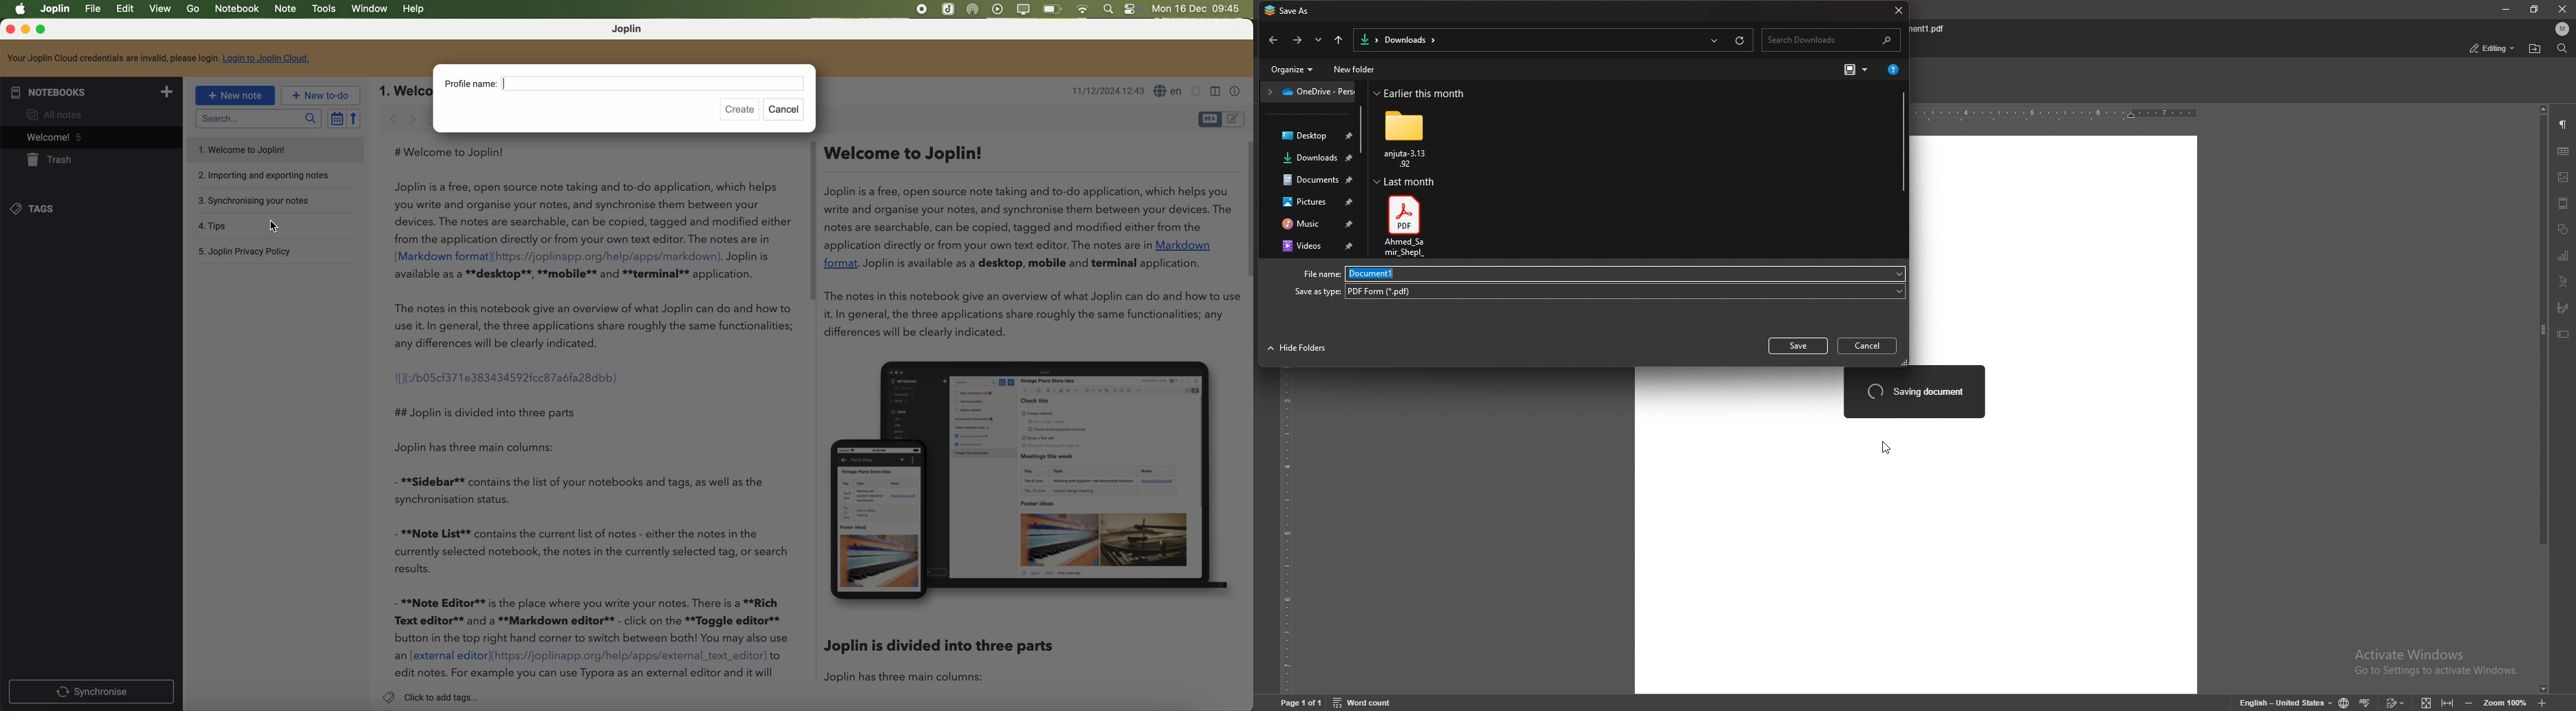 This screenshot has width=2576, height=728. What do you see at coordinates (267, 58) in the screenshot?
I see `Login to Joplin Cloud.` at bounding box center [267, 58].